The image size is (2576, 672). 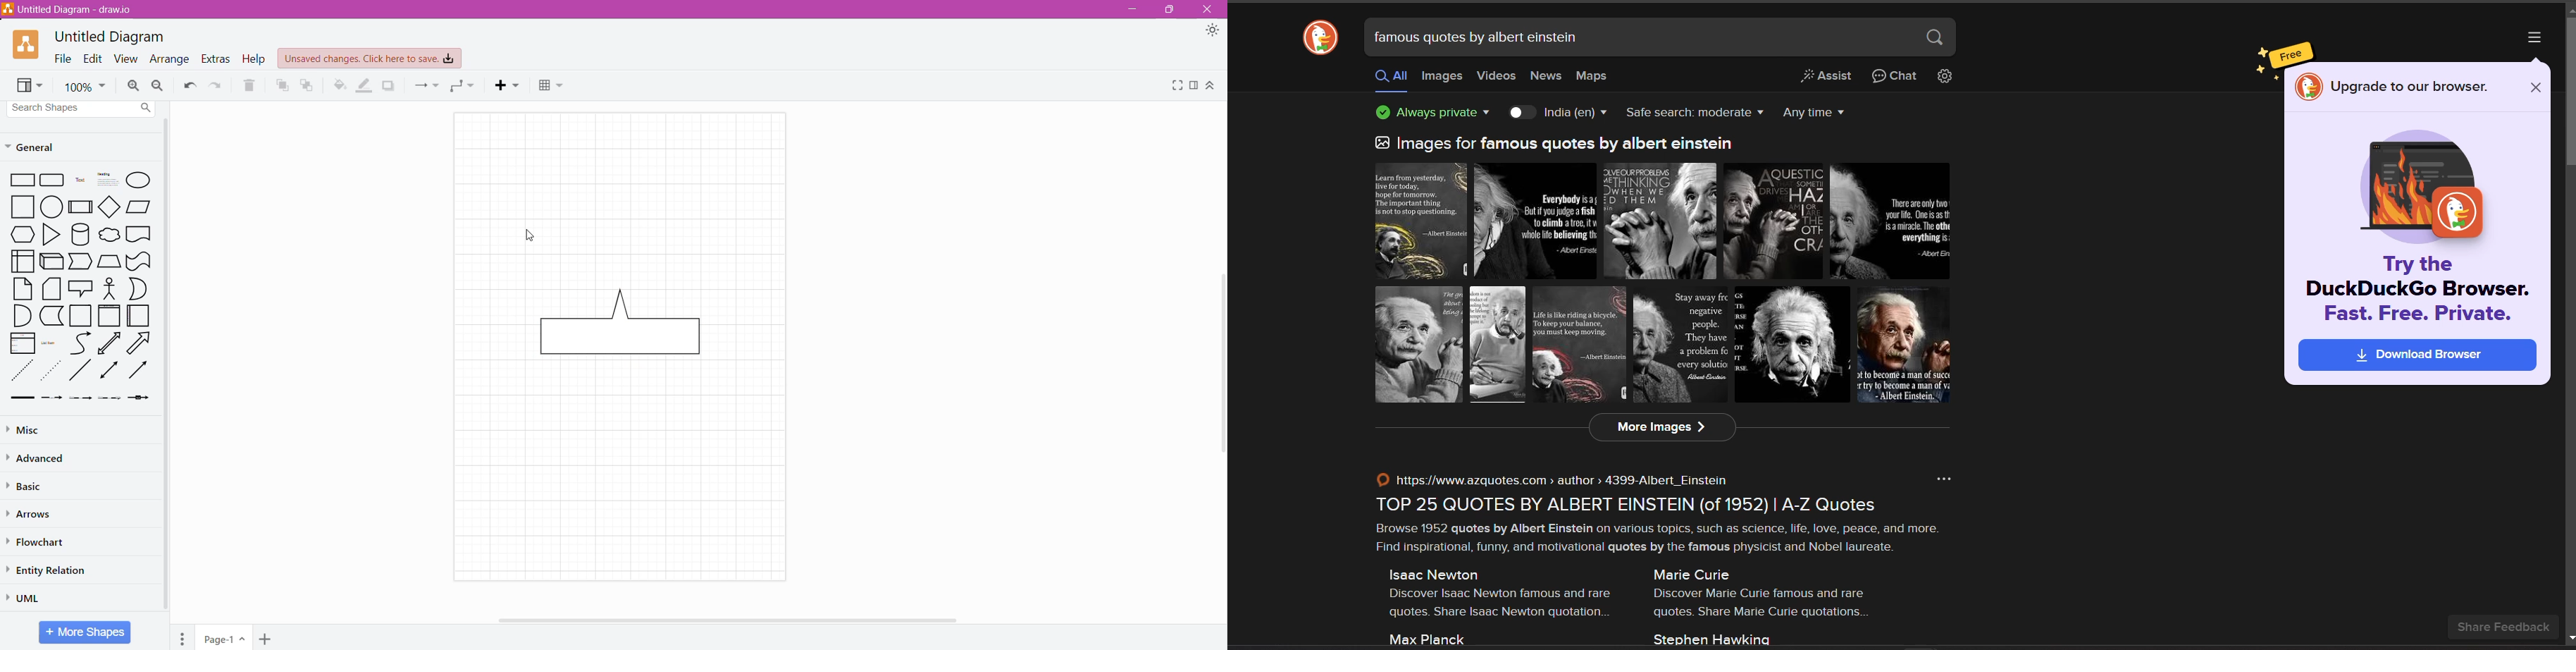 I want to click on Cursor, so click(x=527, y=235).